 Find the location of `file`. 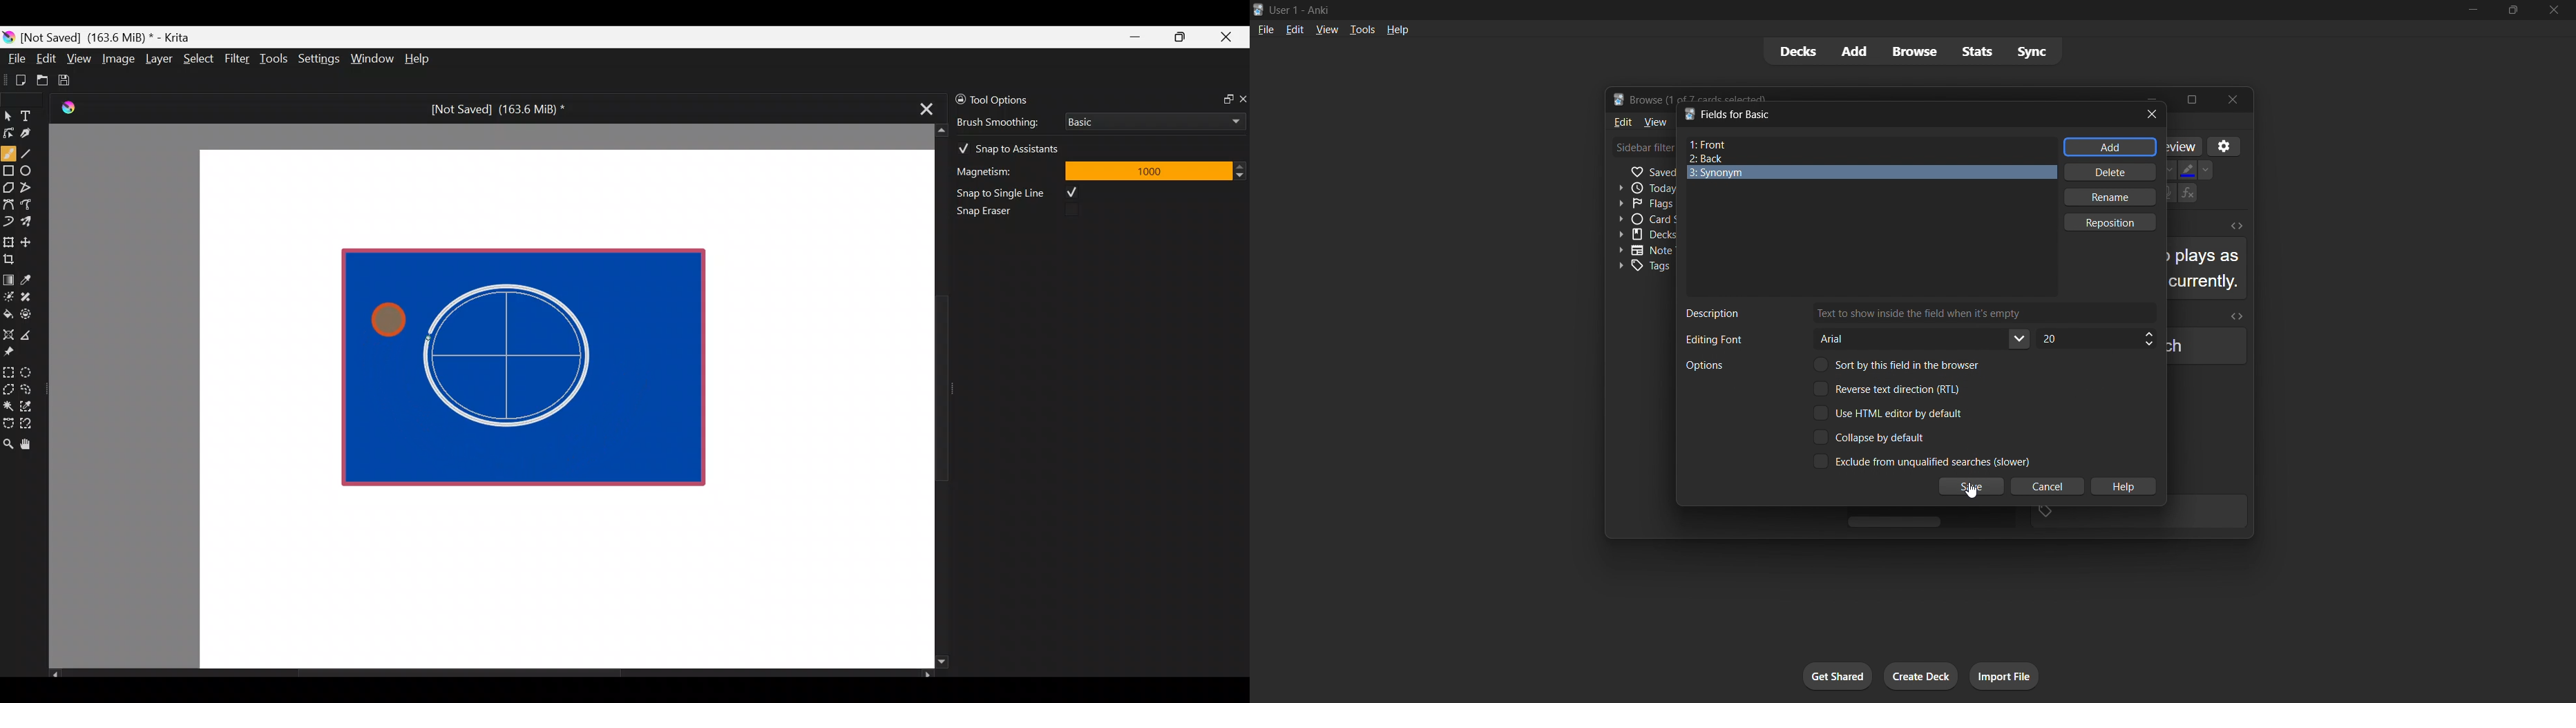

file is located at coordinates (1265, 30).